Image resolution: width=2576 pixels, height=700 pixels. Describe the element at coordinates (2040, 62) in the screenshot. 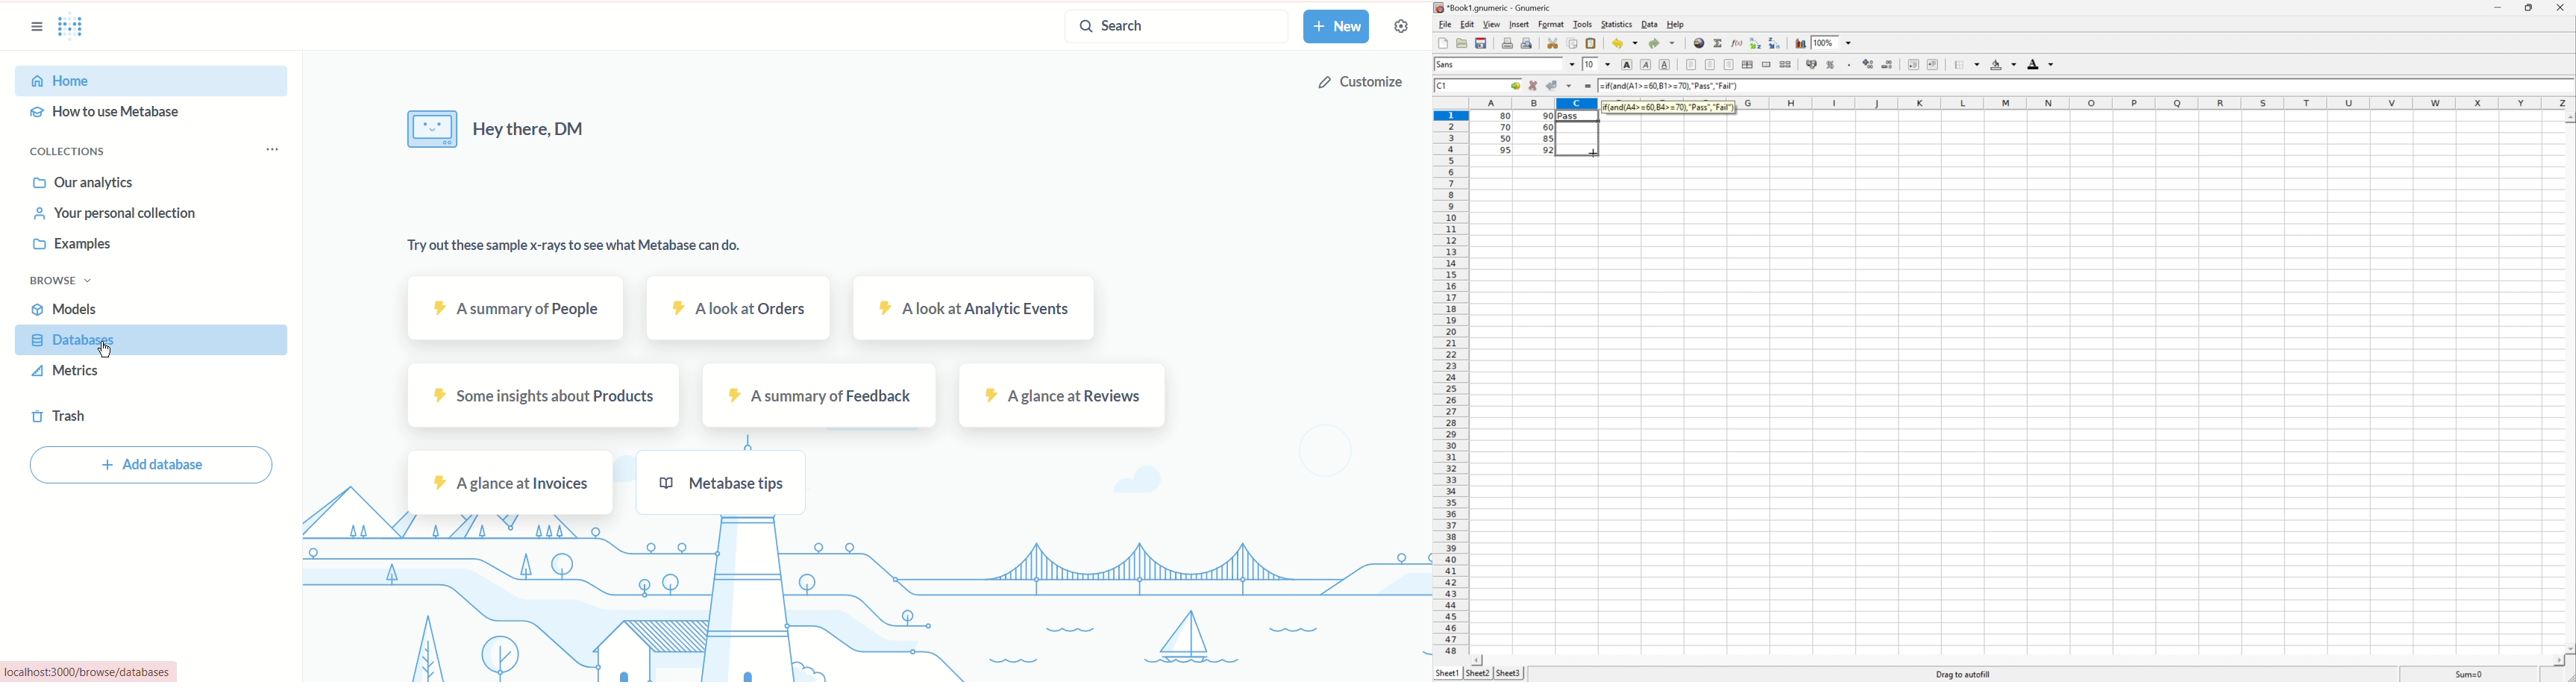

I see `Foreground` at that location.